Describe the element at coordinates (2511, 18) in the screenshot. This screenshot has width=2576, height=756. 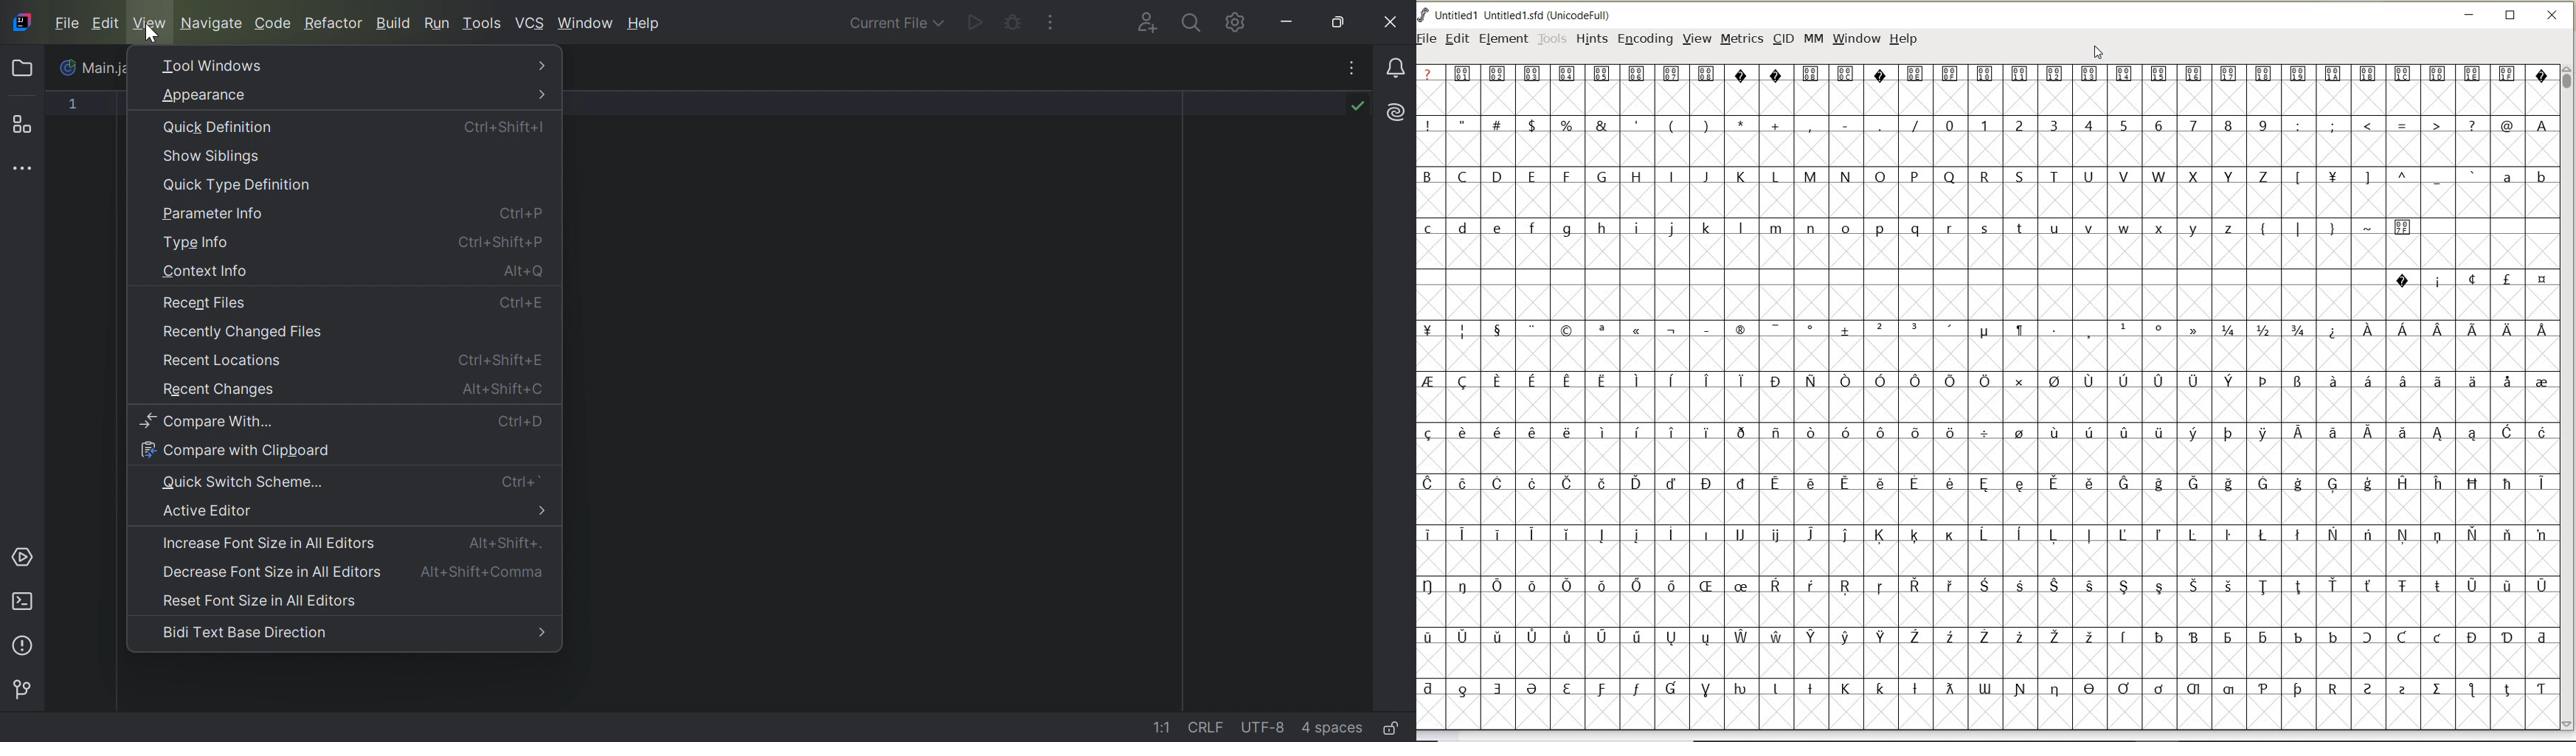
I see `RESTORE` at that location.